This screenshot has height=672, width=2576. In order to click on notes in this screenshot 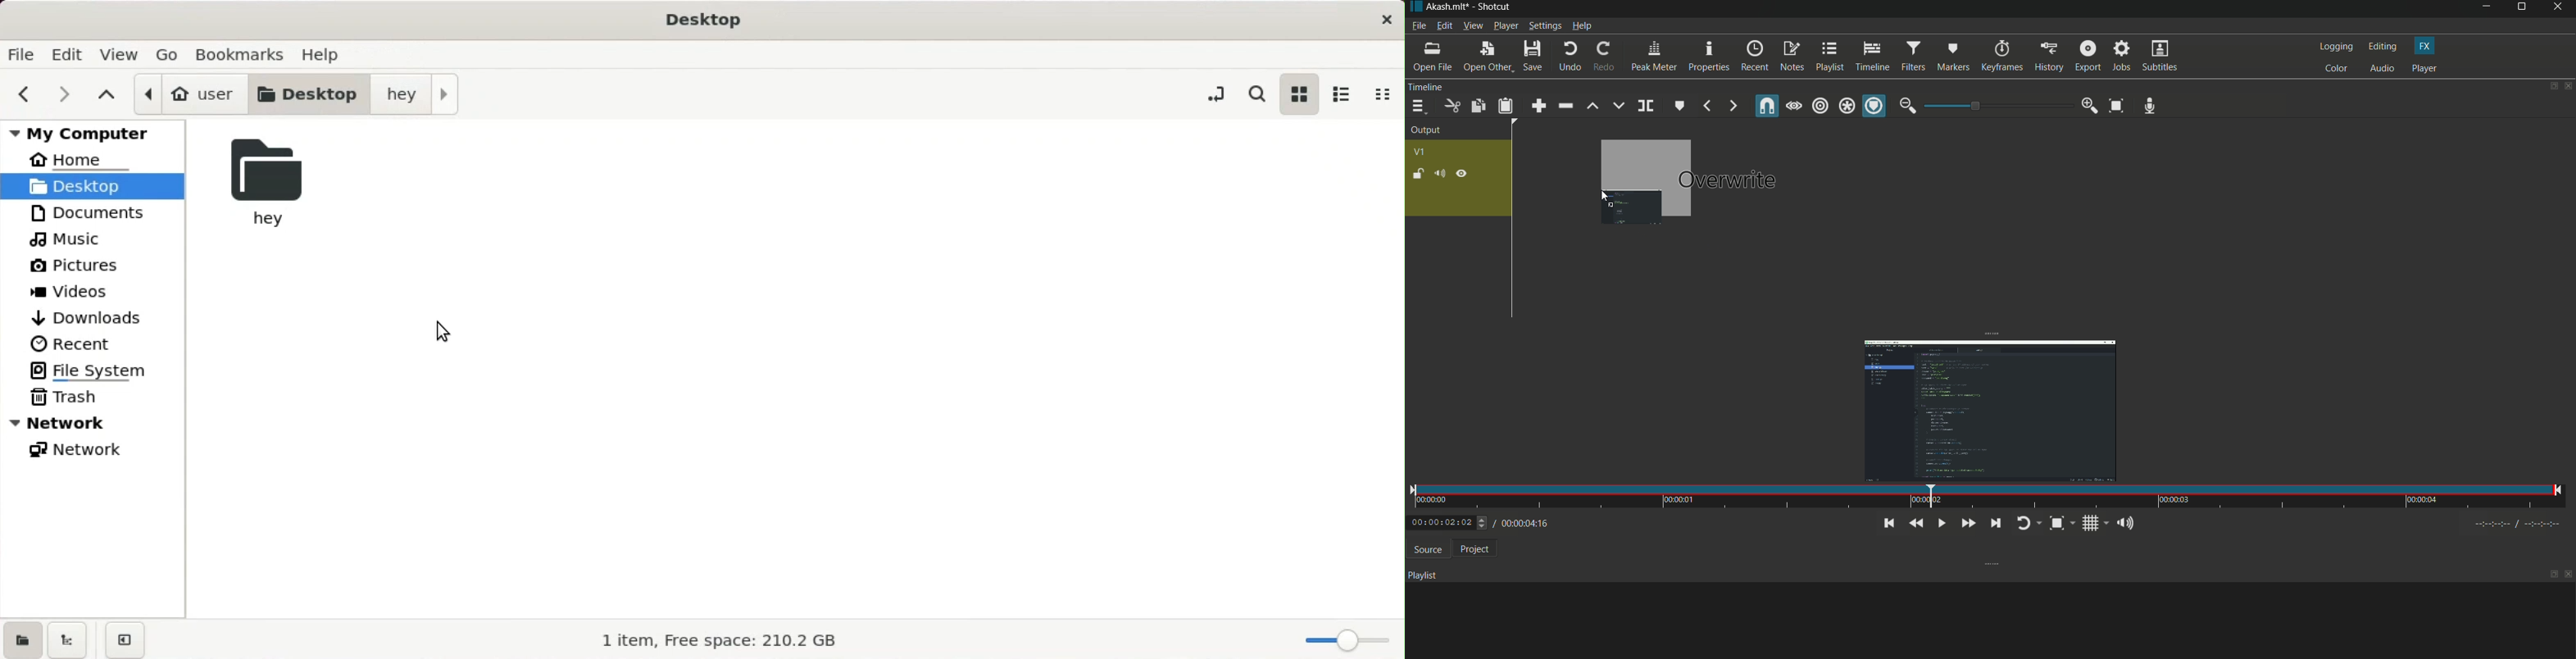, I will do `click(1792, 57)`.